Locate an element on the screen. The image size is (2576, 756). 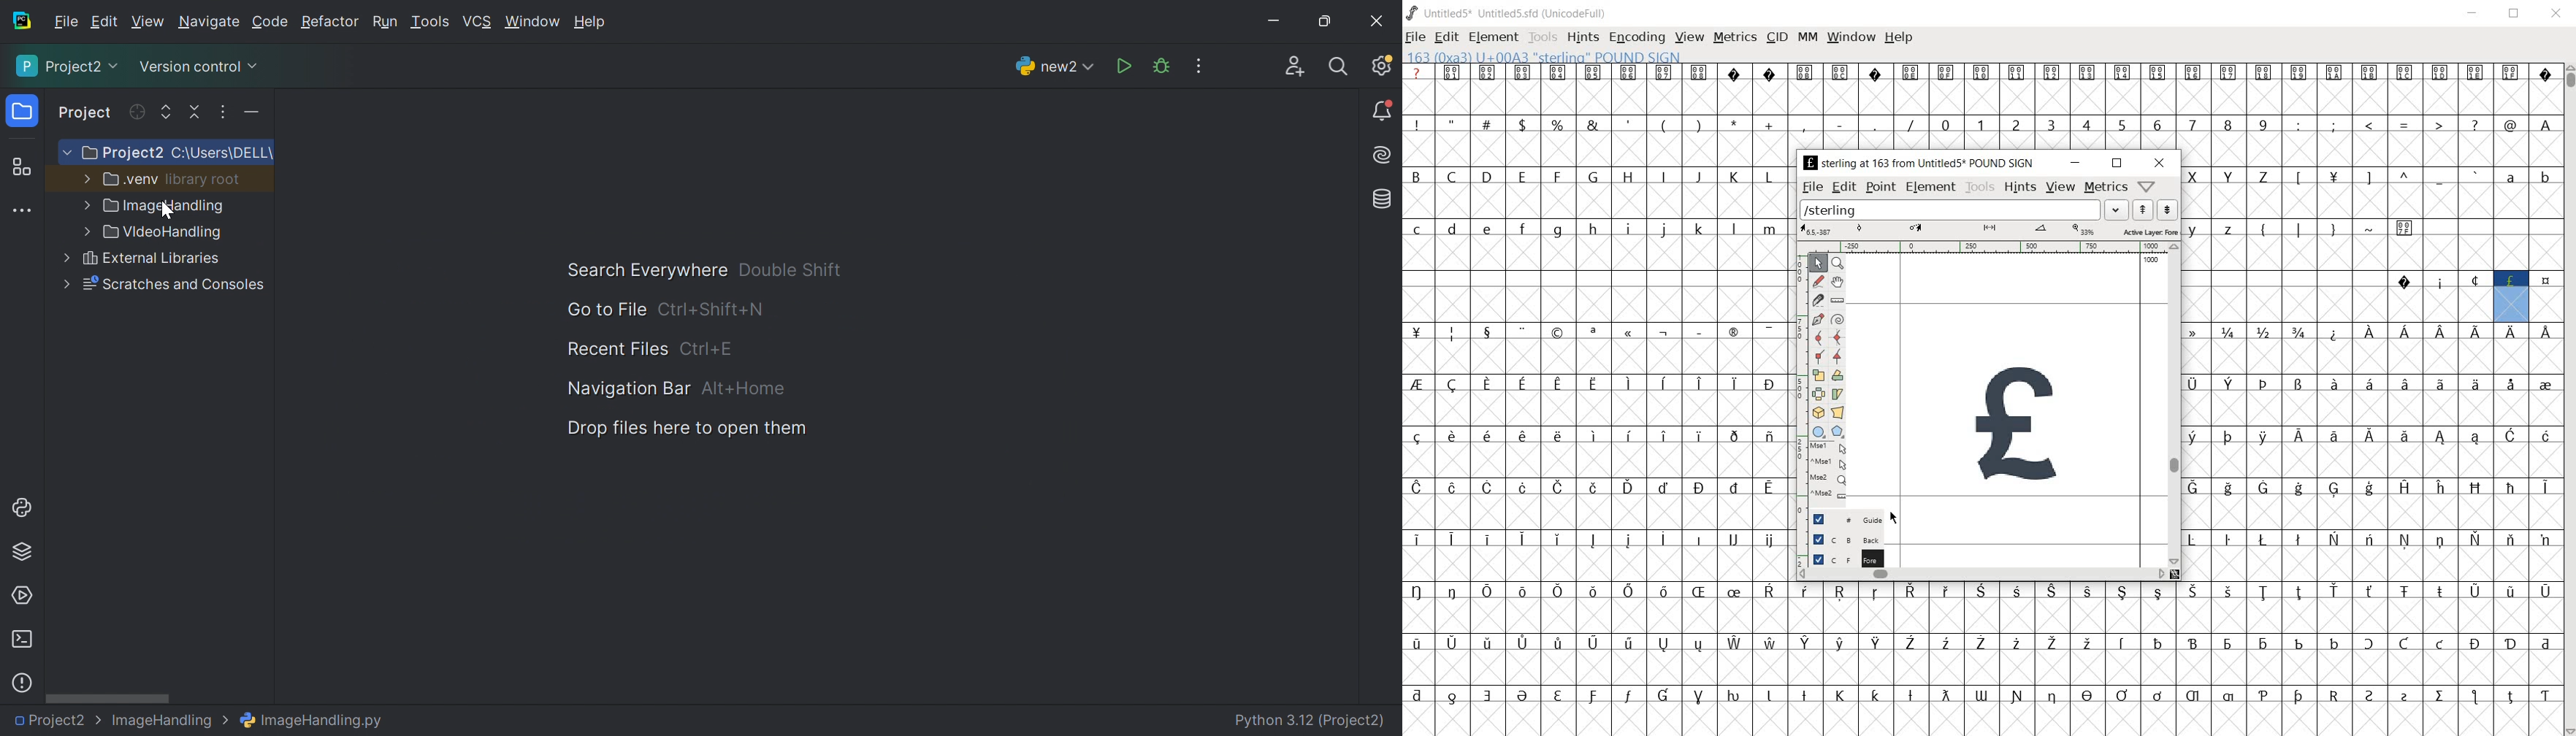
Symbol is located at coordinates (2334, 539).